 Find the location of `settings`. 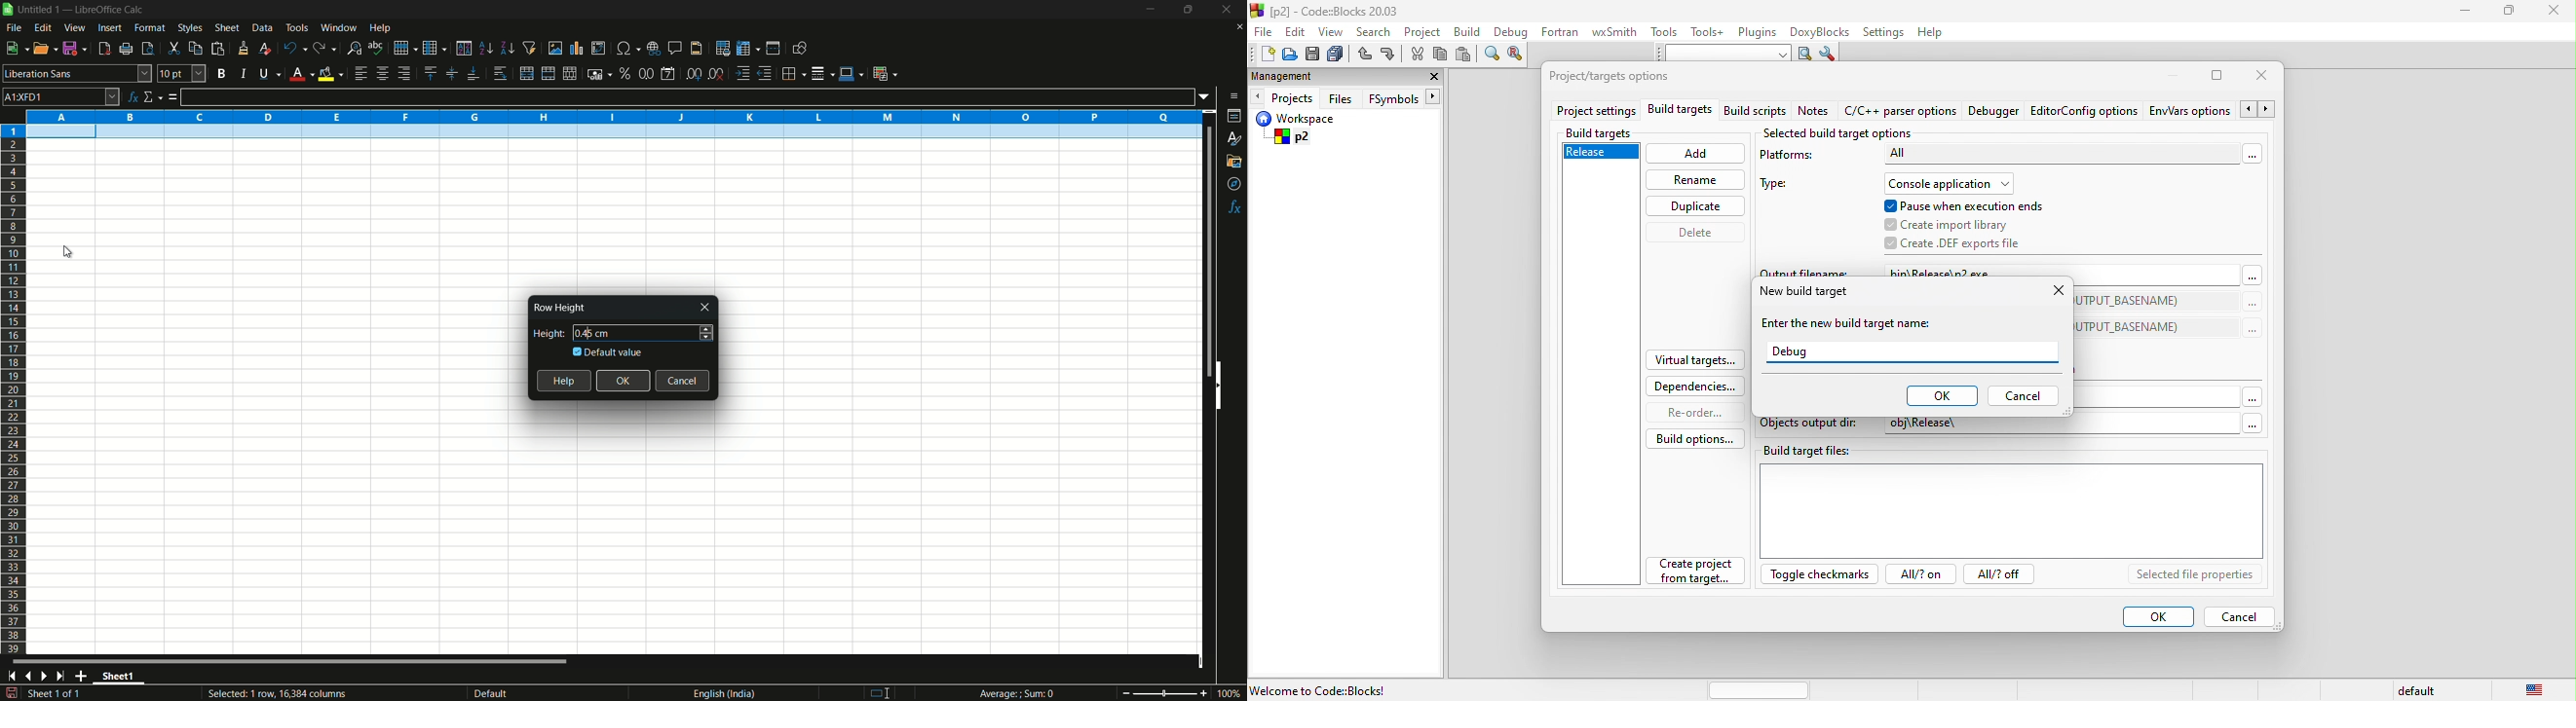

settings is located at coordinates (1882, 33).